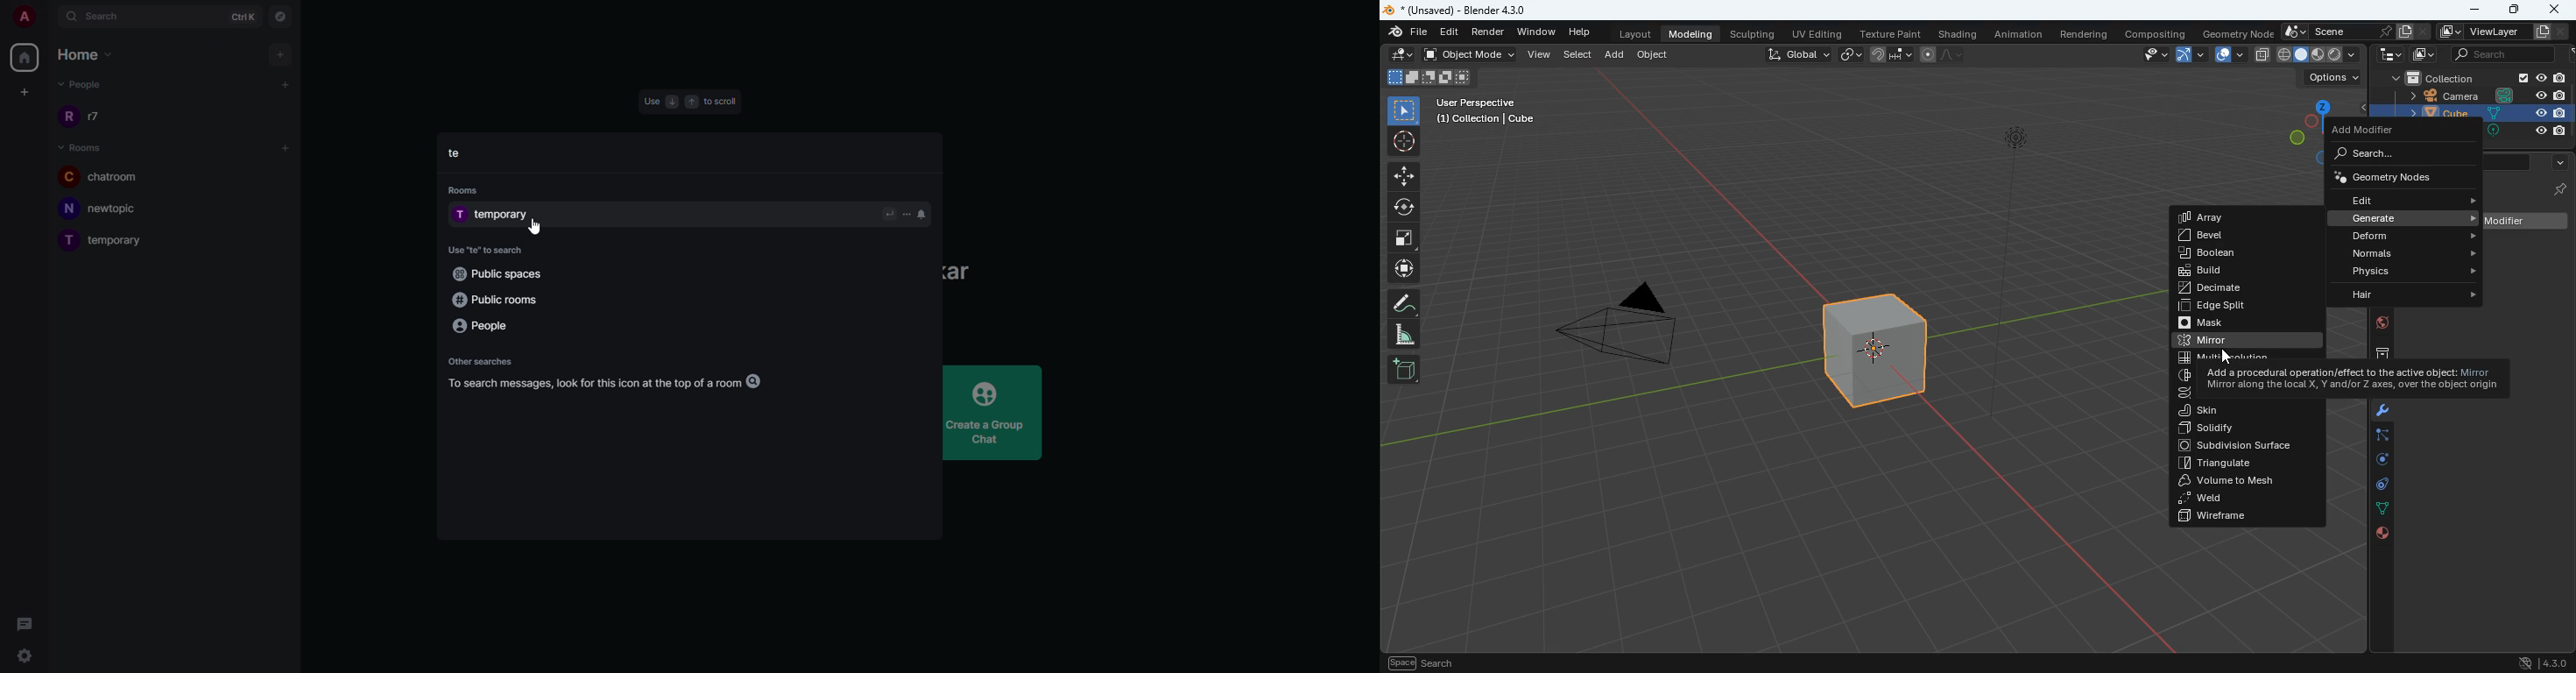 The width and height of the screenshot is (2576, 700). Describe the element at coordinates (2430, 76) in the screenshot. I see `collection` at that location.